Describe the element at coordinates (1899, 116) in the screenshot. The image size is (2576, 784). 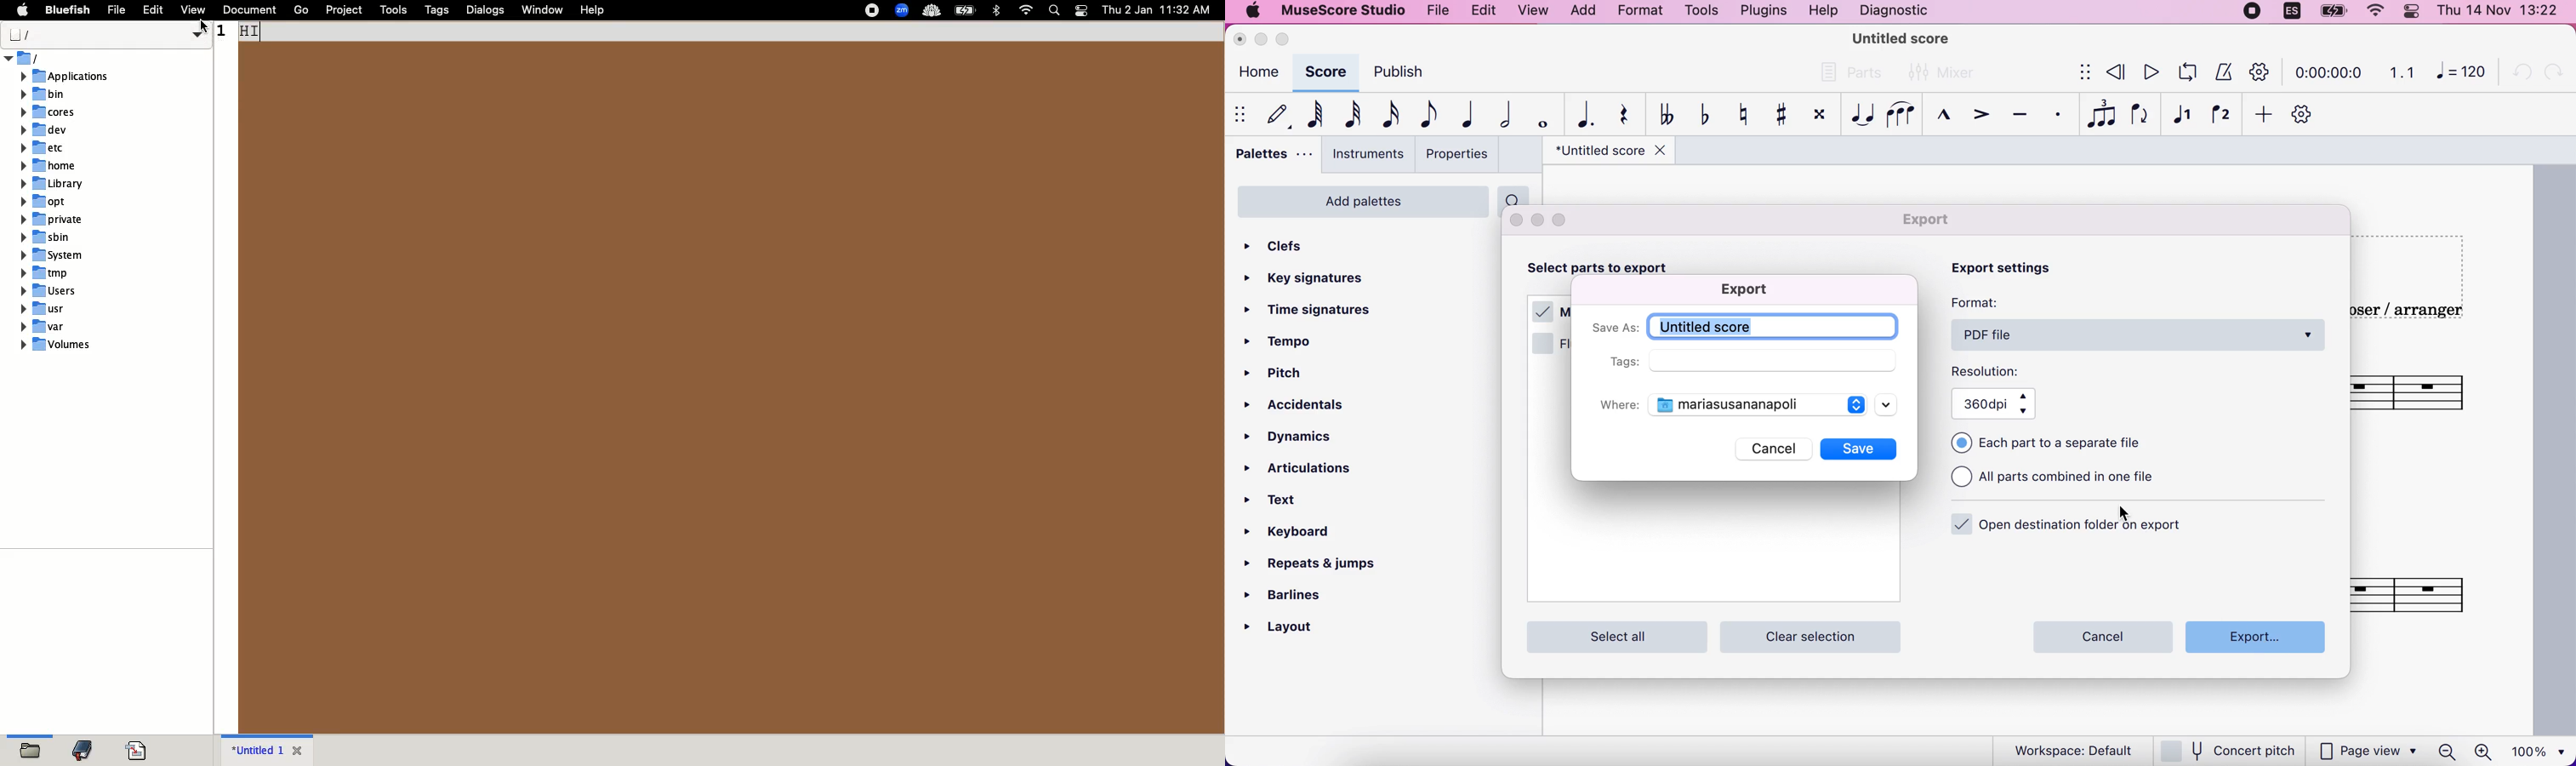
I see `slur` at that location.